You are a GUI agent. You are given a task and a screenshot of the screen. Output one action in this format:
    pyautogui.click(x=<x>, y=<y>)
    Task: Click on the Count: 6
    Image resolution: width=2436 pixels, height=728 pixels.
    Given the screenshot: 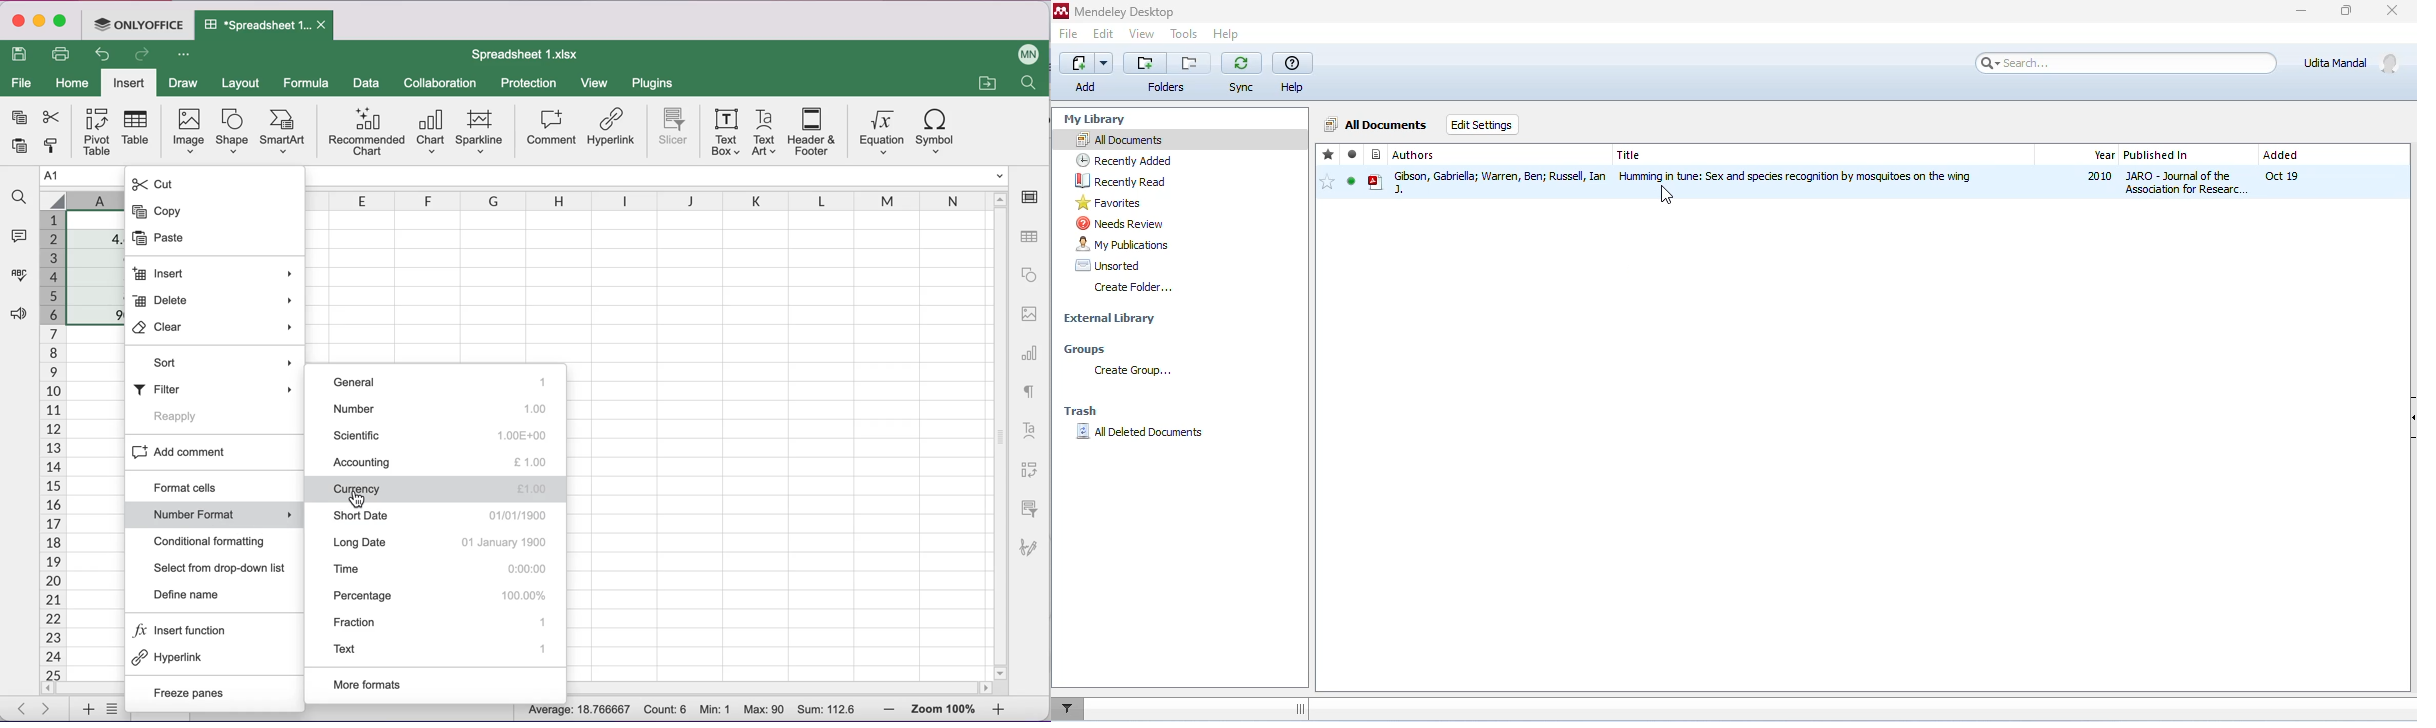 What is the action you would take?
    pyautogui.click(x=666, y=710)
    